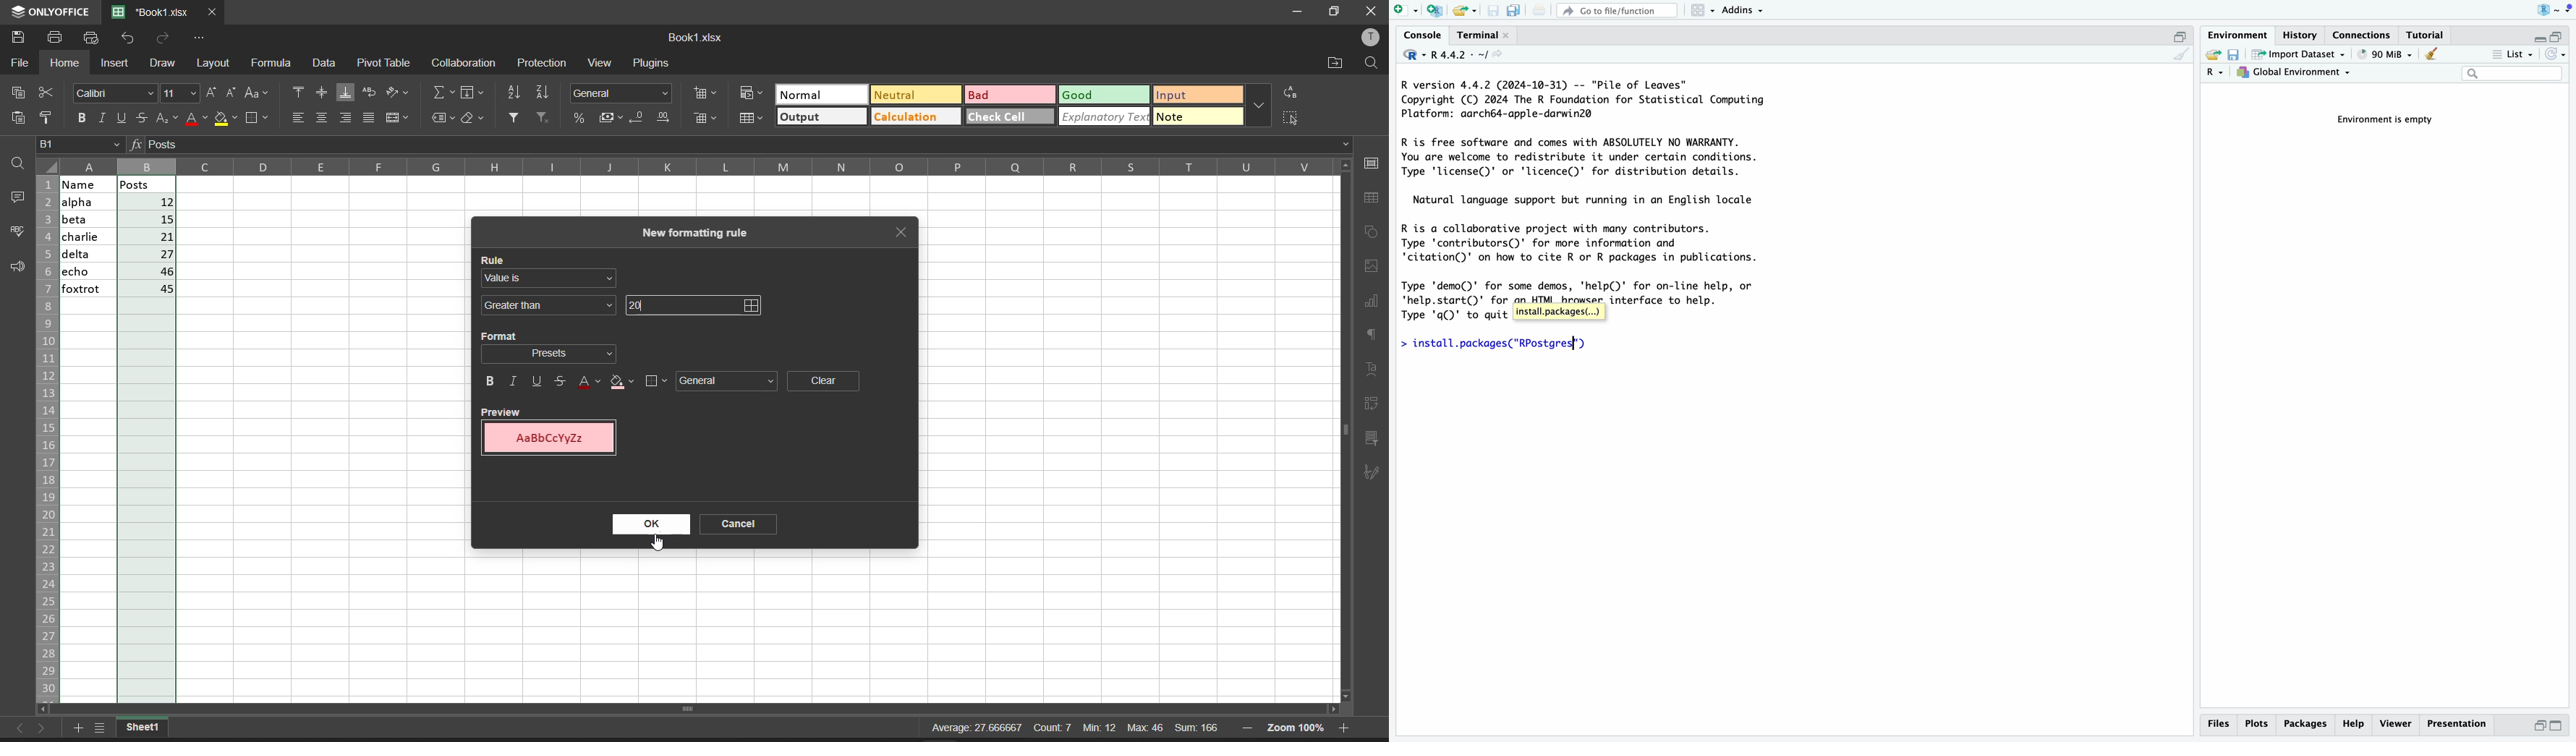 The height and width of the screenshot is (756, 2576). Describe the element at coordinates (1452, 316) in the screenshot. I see `Type 'q()' to quit` at that location.